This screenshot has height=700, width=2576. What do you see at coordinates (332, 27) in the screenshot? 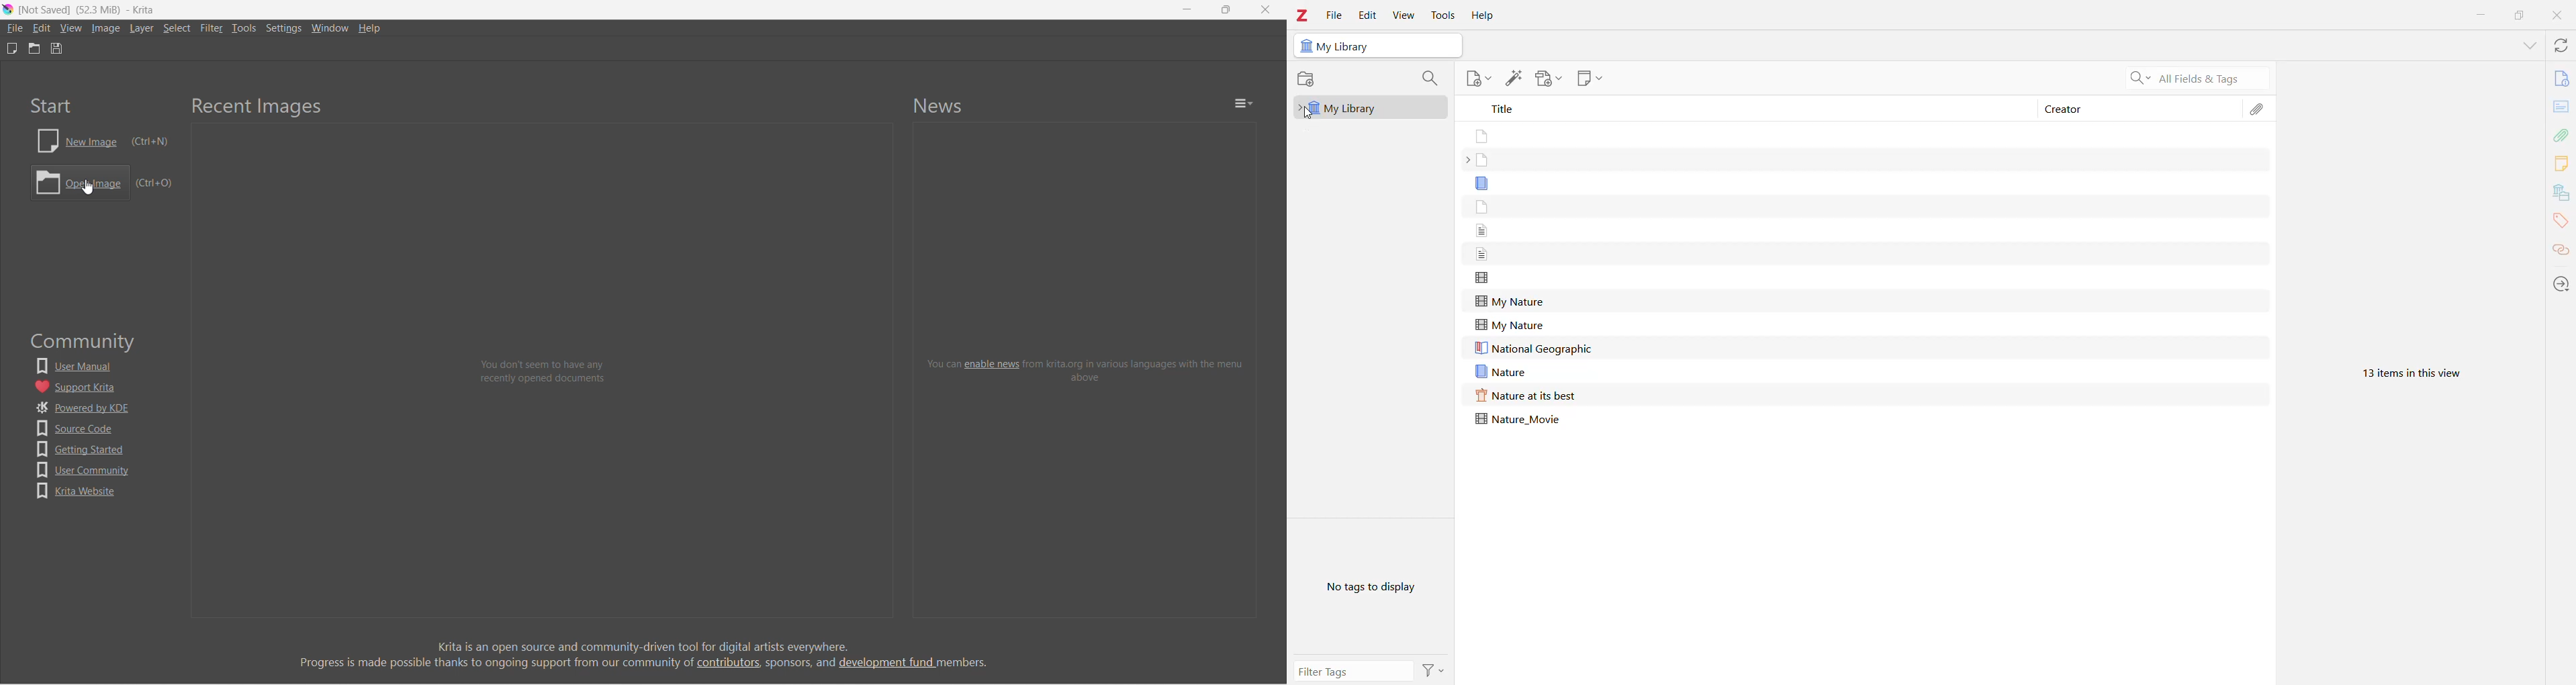
I see `window` at bounding box center [332, 27].